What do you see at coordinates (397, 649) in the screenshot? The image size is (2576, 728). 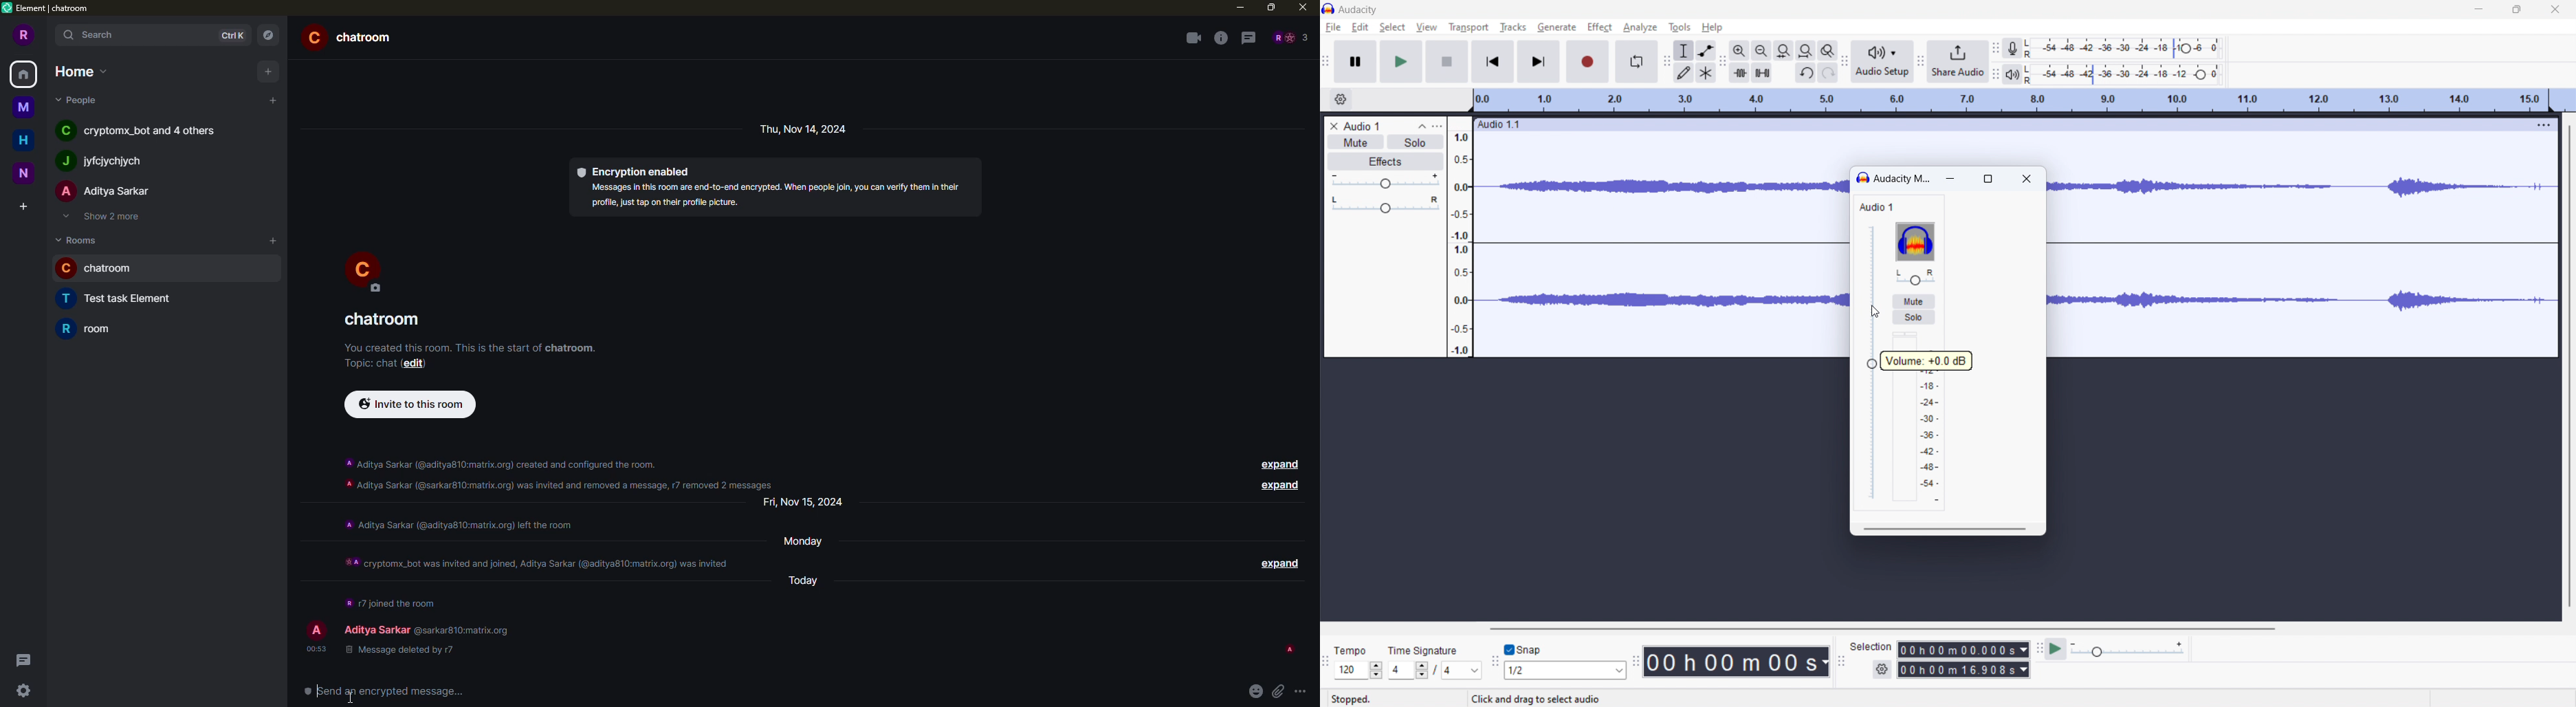 I see `message deleted` at bounding box center [397, 649].